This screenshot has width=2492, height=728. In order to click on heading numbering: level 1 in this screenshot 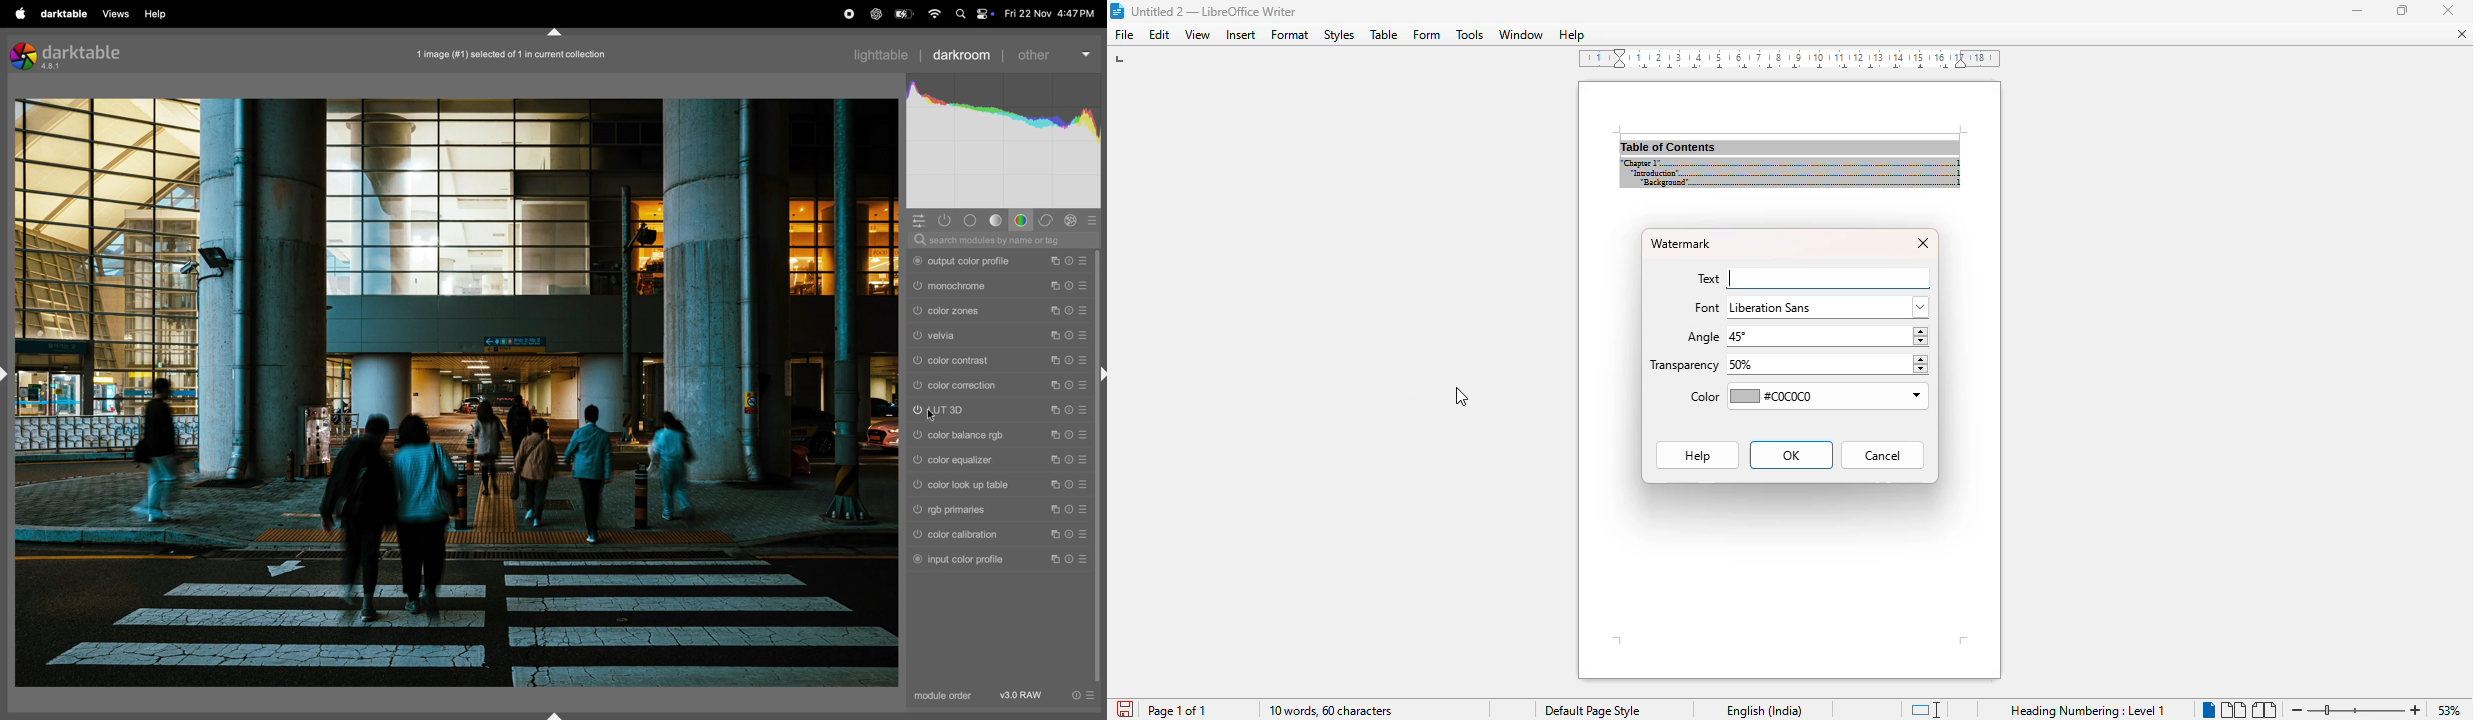, I will do `click(2089, 711)`.